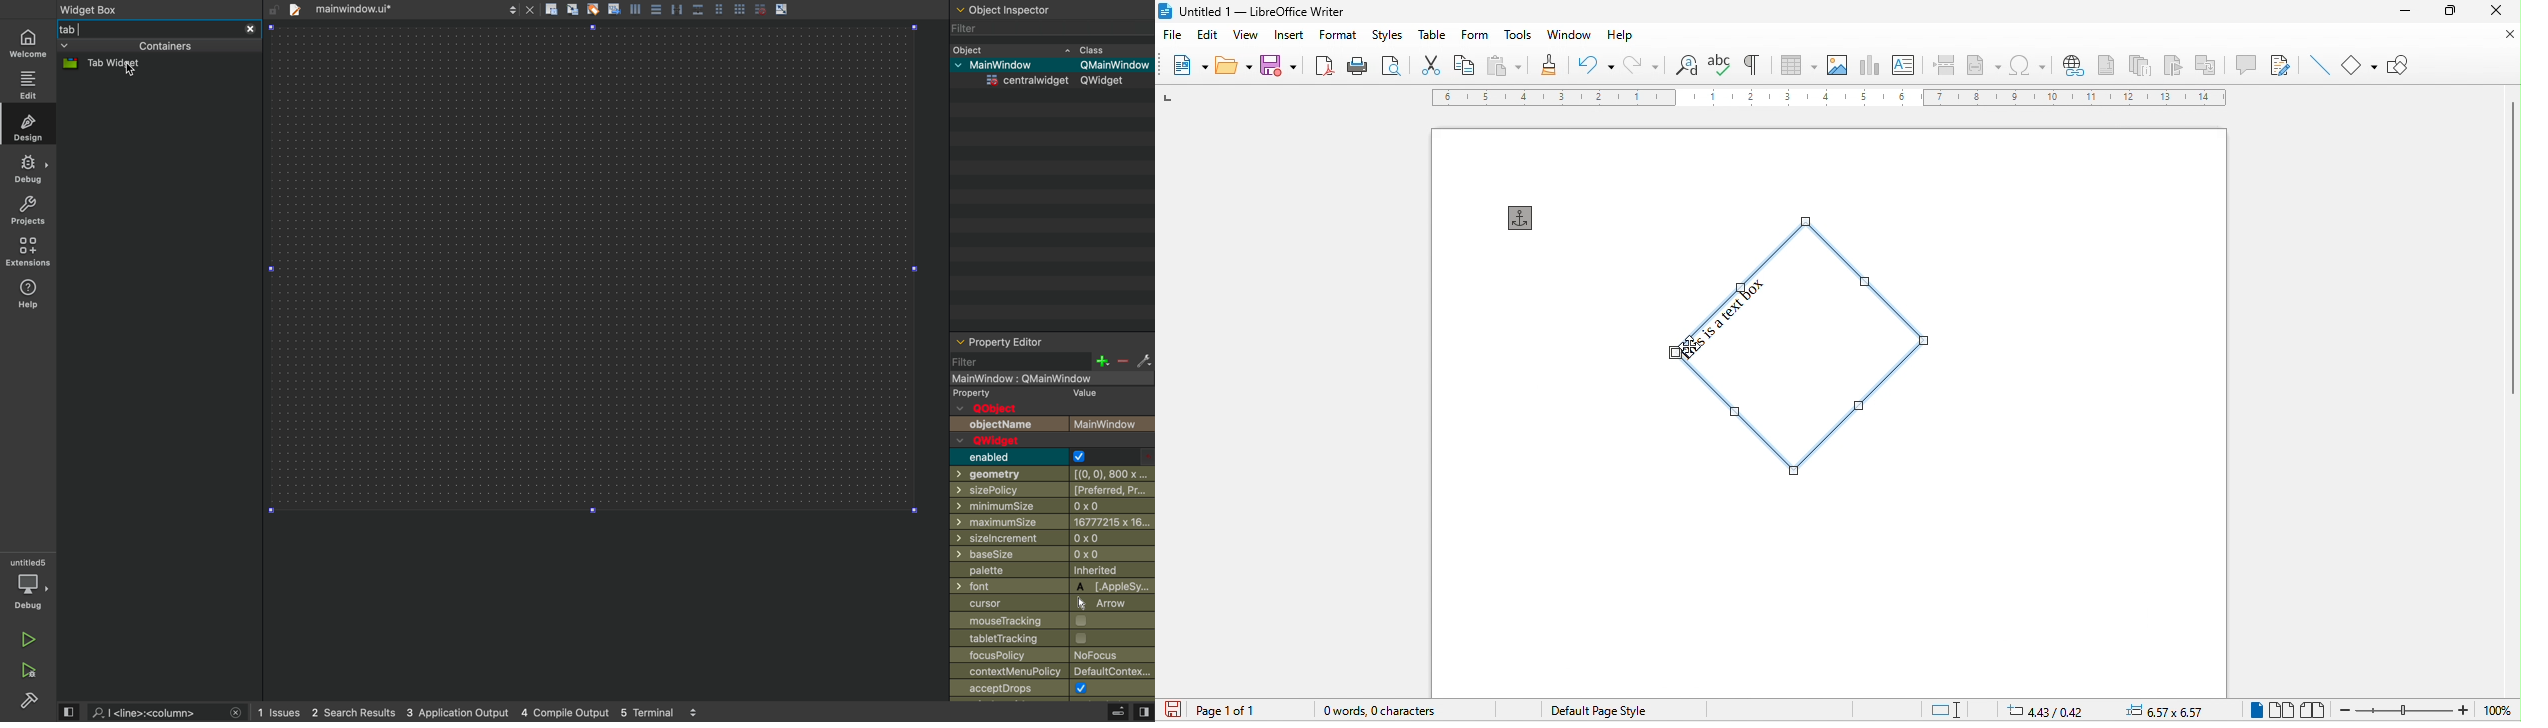  I want to click on save, so click(1281, 63).